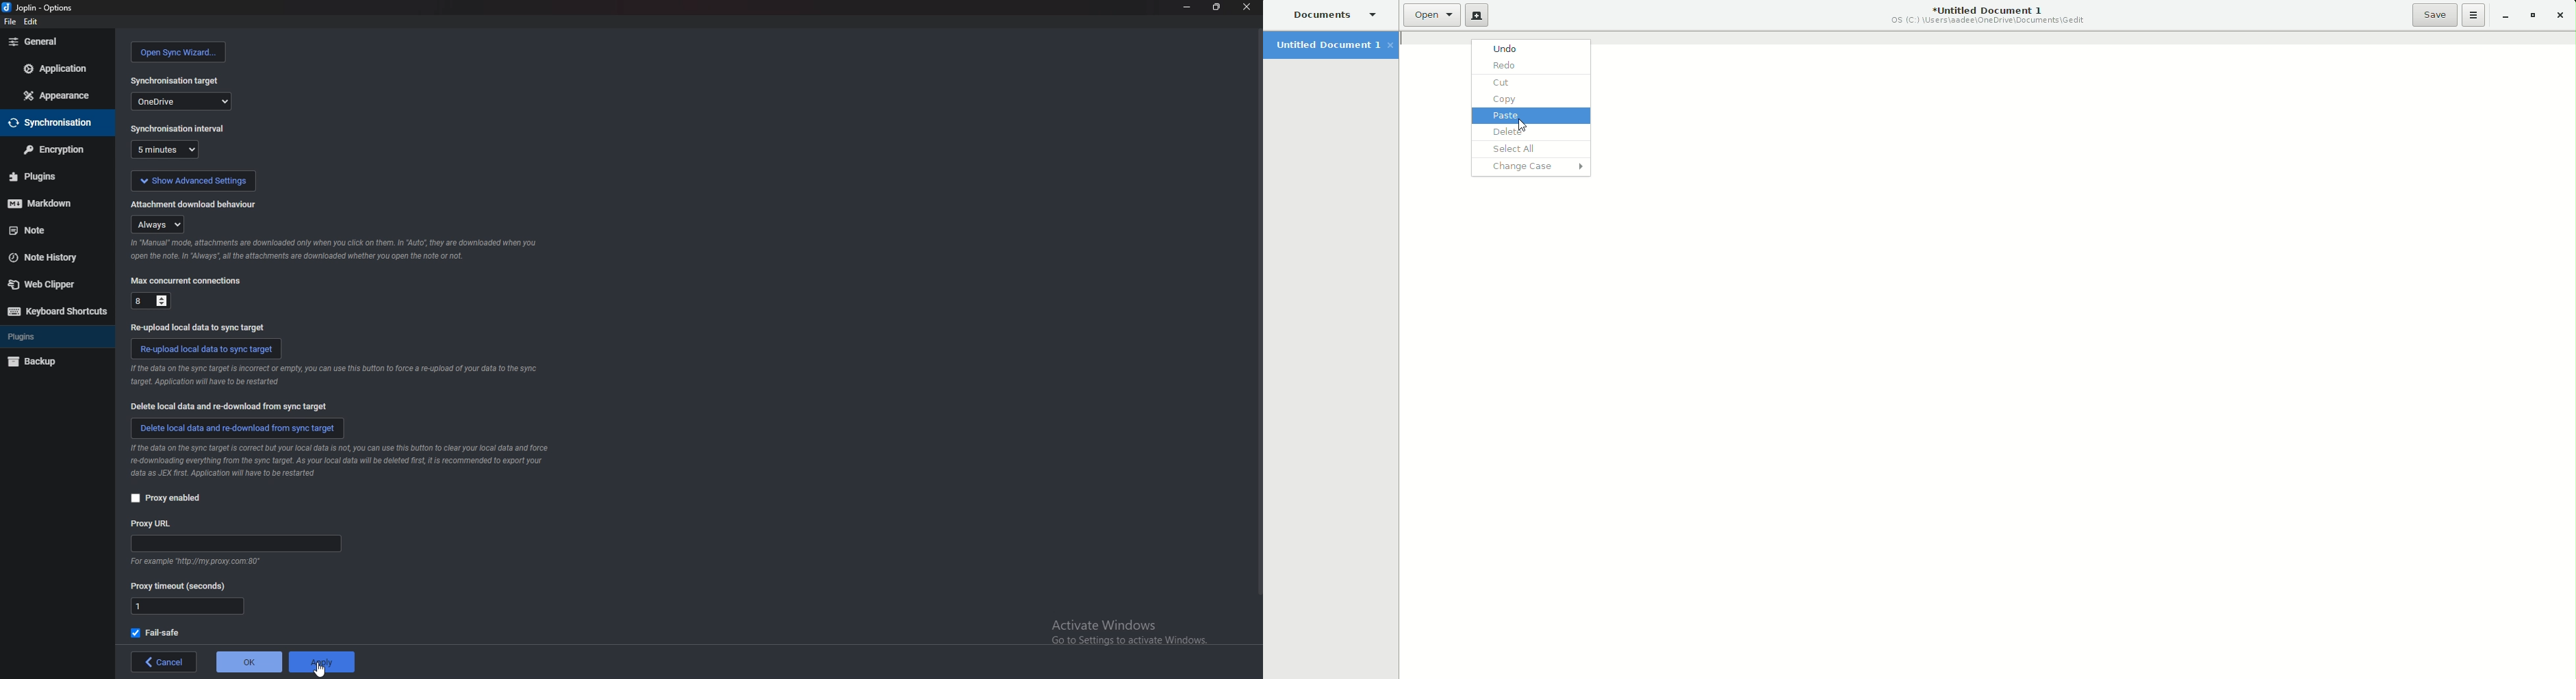 The image size is (2576, 700). What do you see at coordinates (336, 249) in the screenshot?
I see `info` at bounding box center [336, 249].